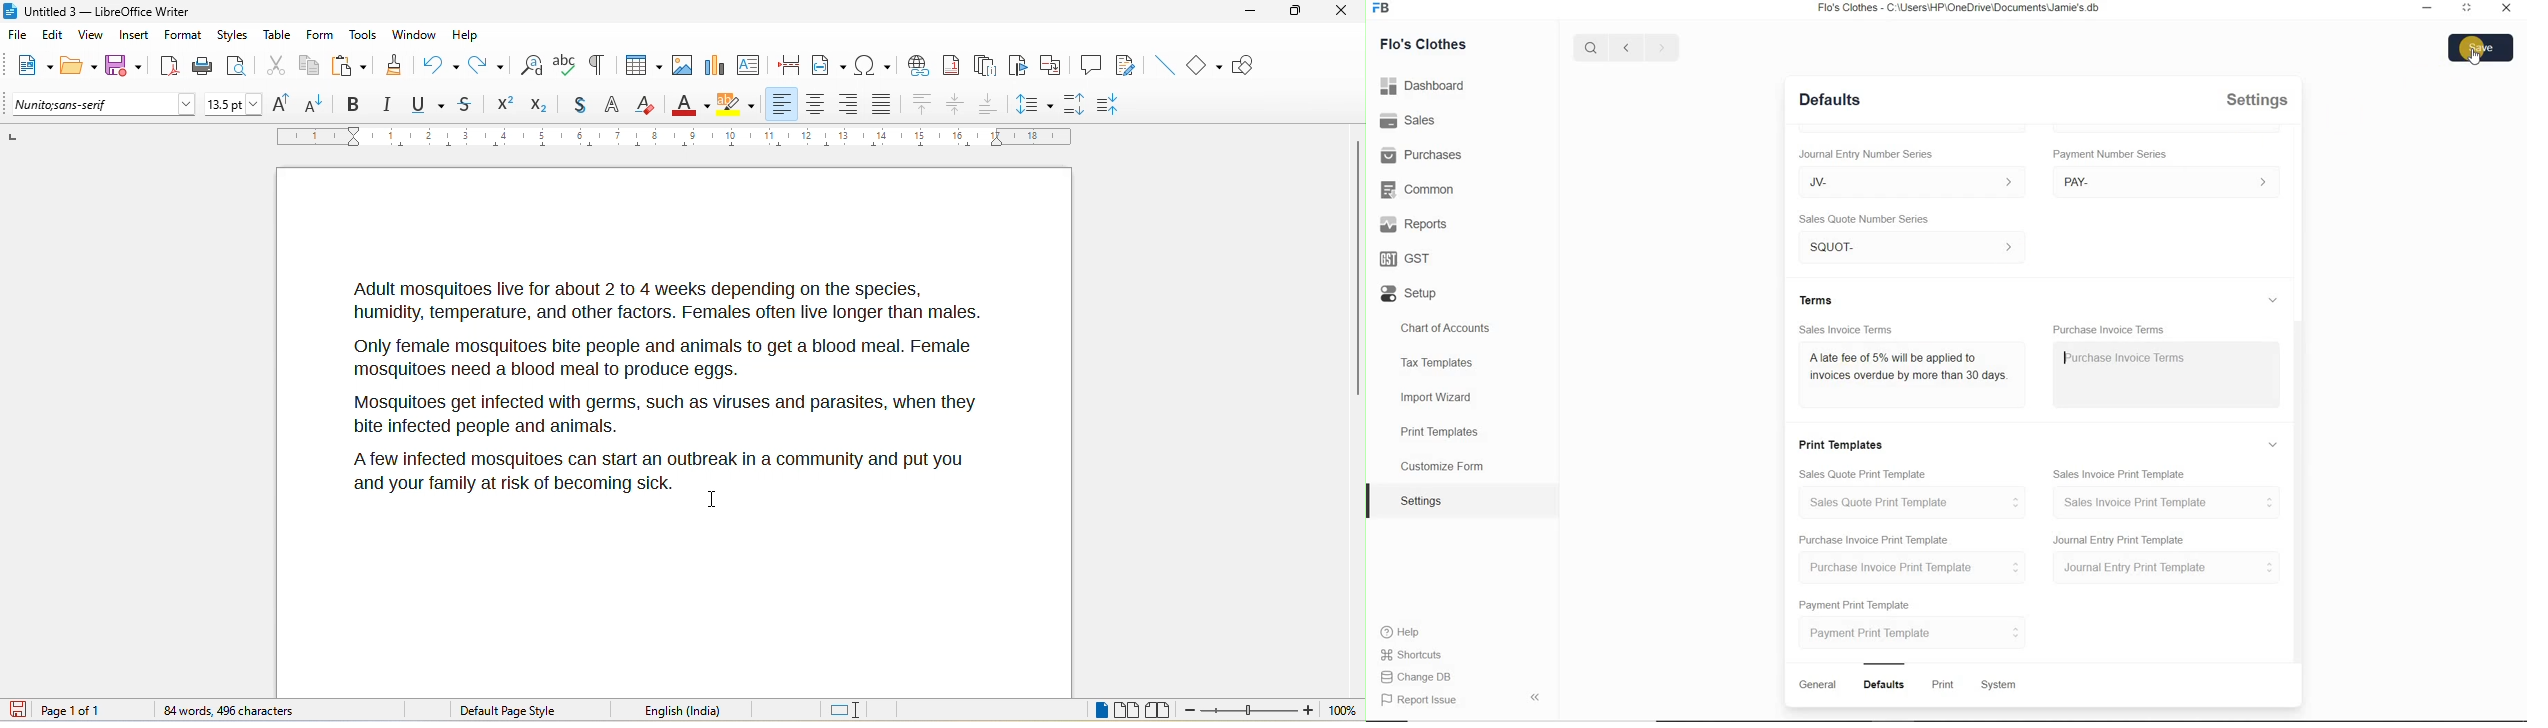 This screenshot has height=728, width=2548. Describe the element at coordinates (675, 136) in the screenshot. I see `ruler` at that location.